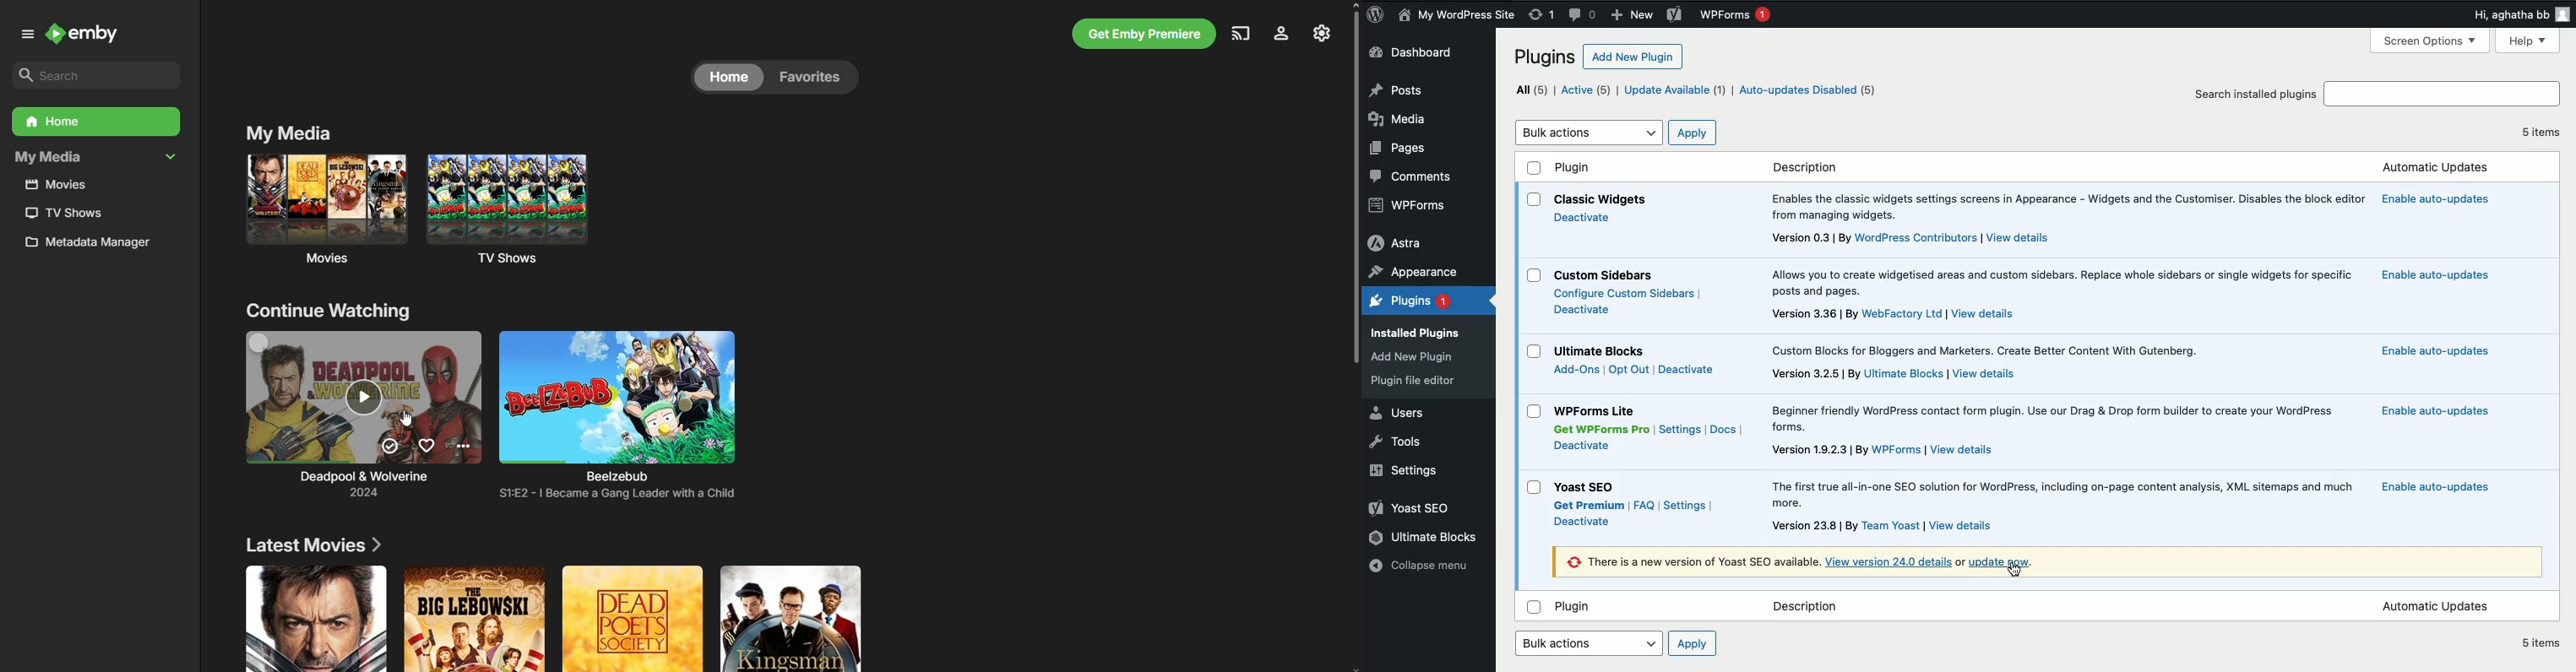  I want to click on Description, so click(1893, 315).